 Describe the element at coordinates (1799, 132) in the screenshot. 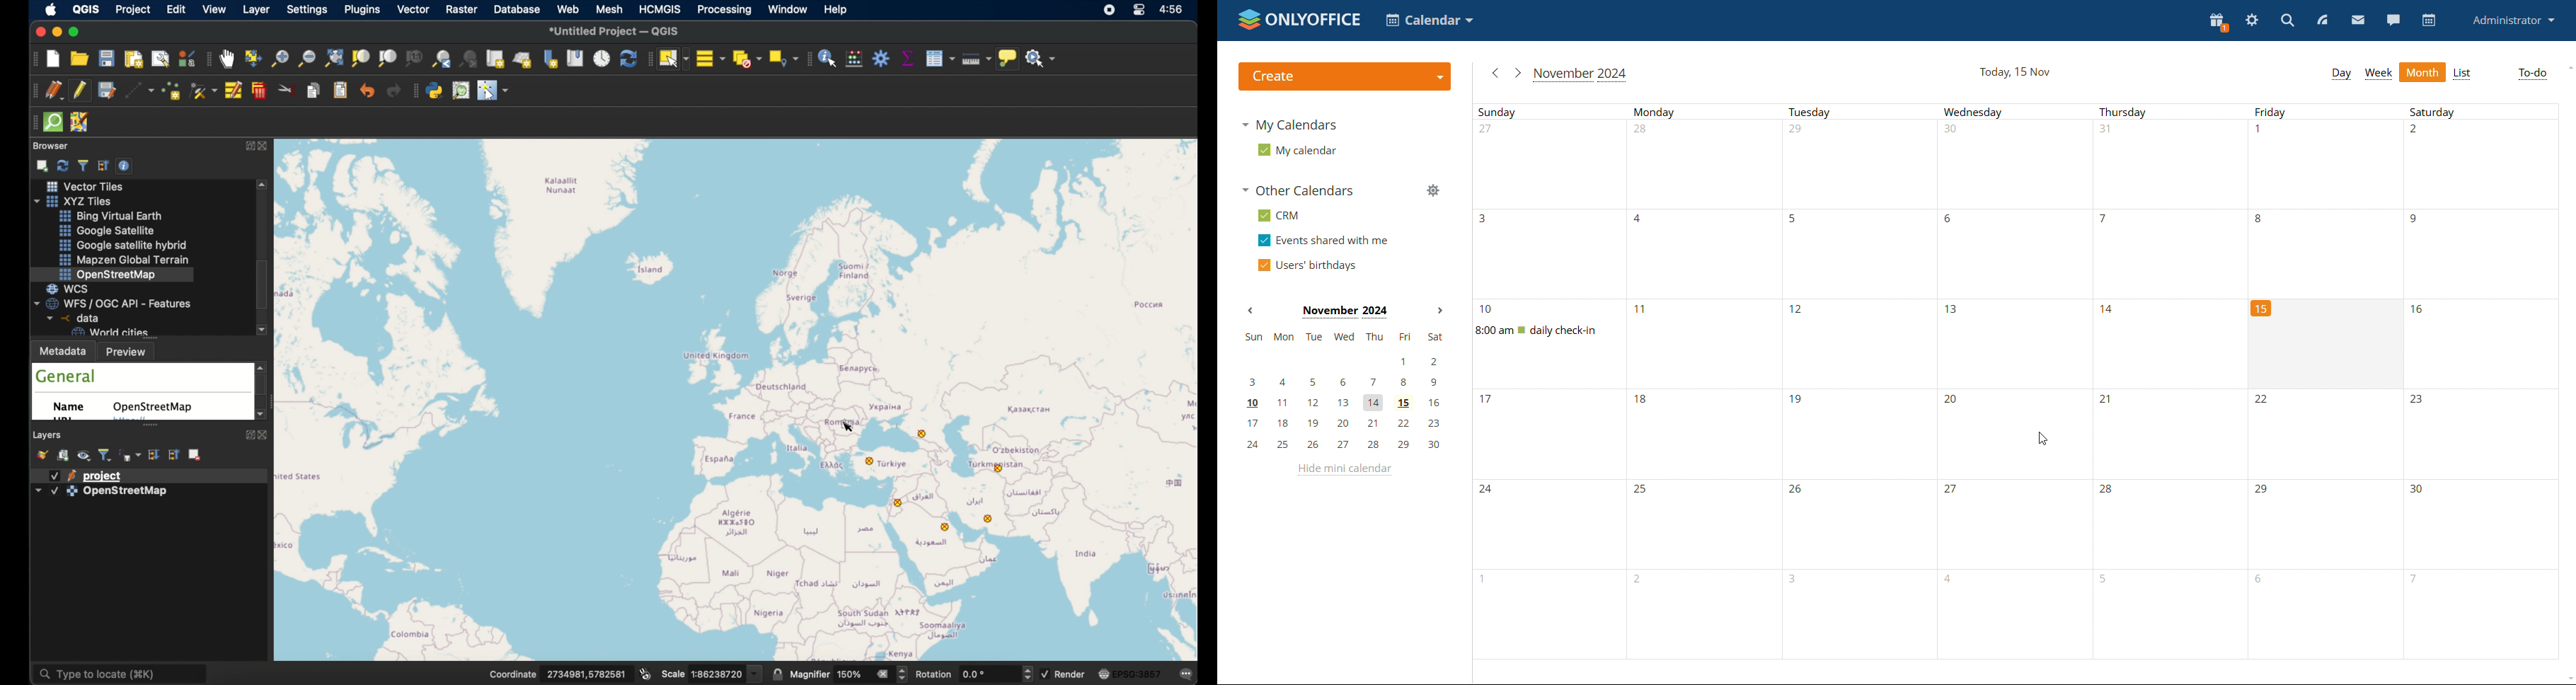

I see `Number` at that location.